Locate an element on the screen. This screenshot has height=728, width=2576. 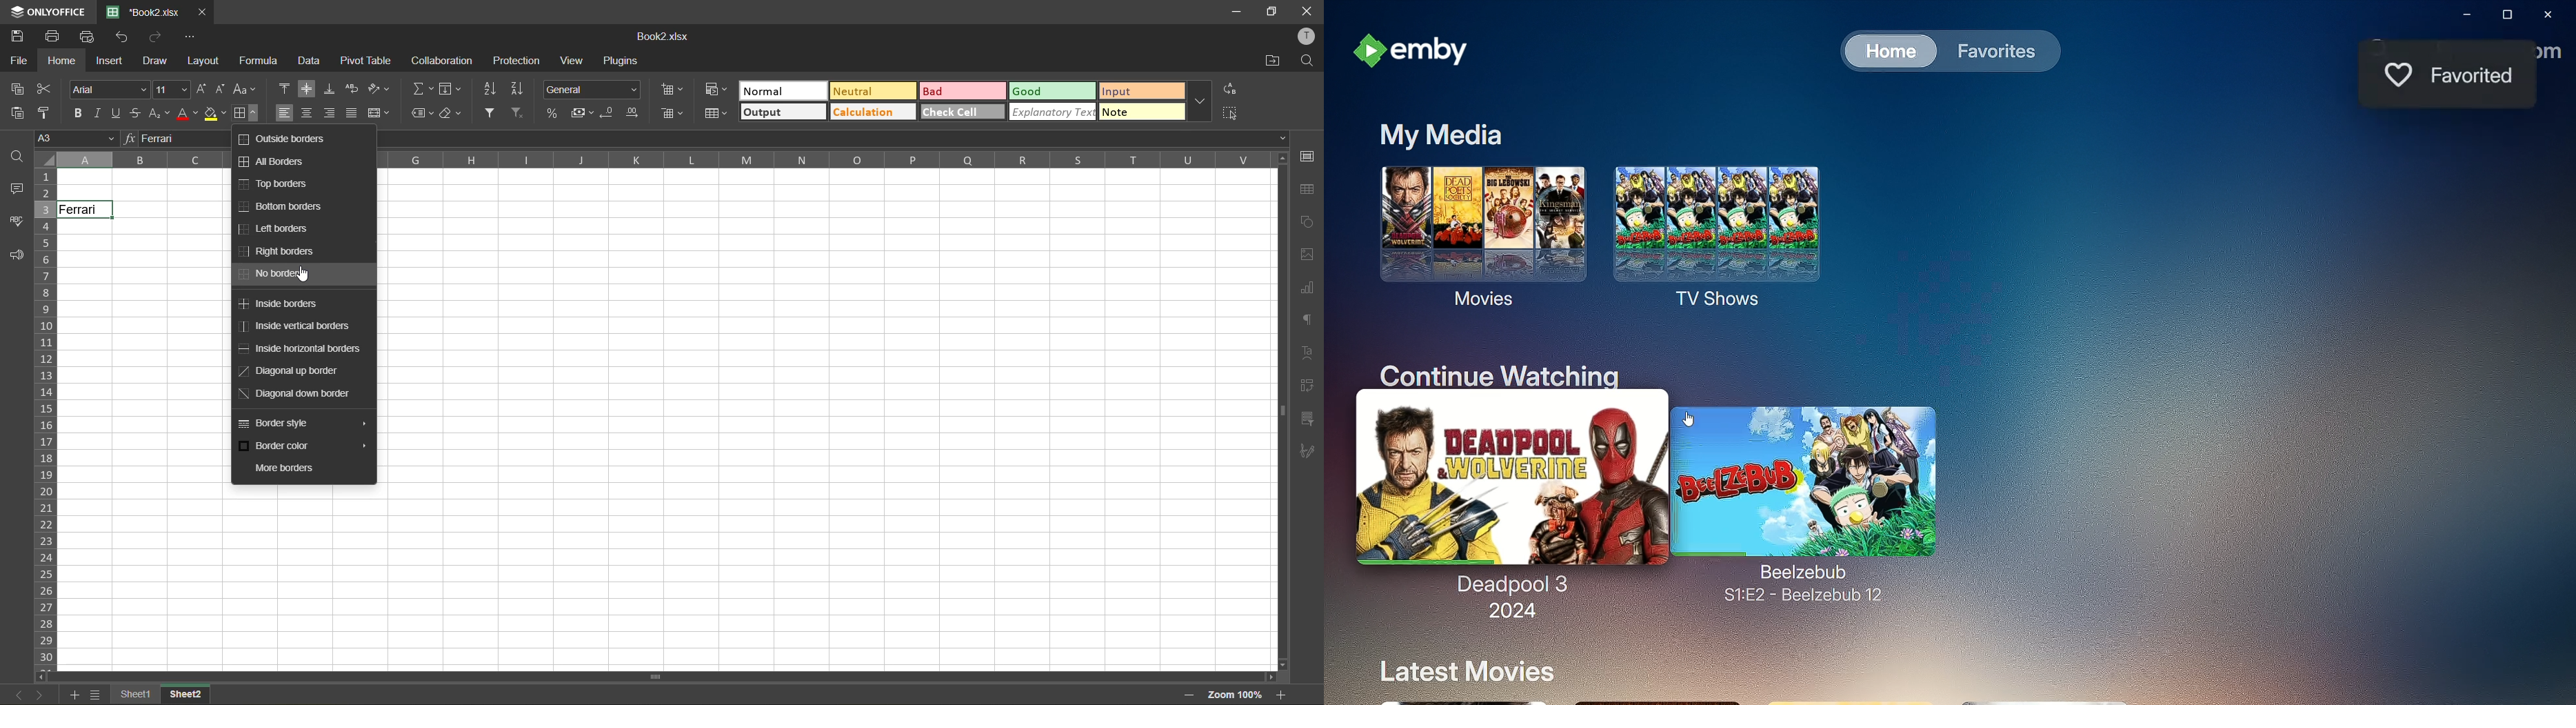
increase decimal is located at coordinates (633, 113).